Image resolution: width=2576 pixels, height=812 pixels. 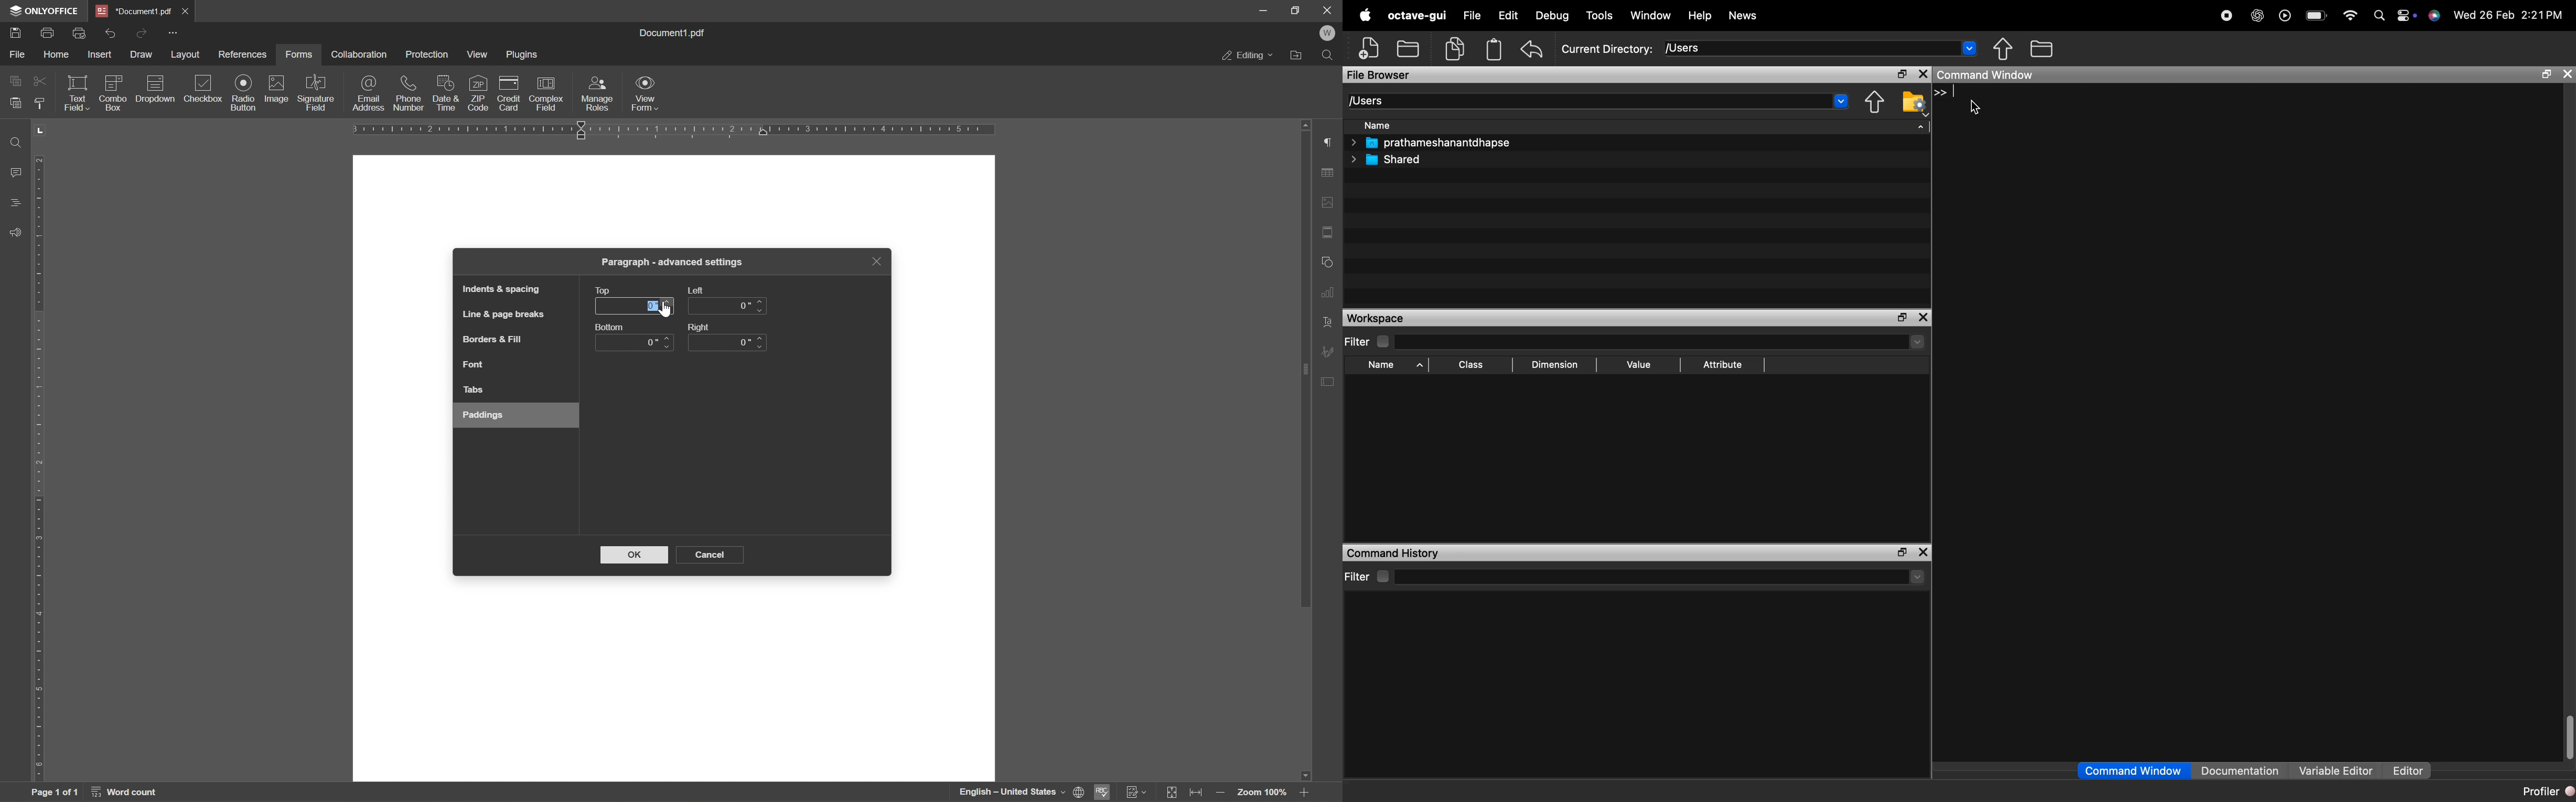 I want to click on file, so click(x=18, y=53).